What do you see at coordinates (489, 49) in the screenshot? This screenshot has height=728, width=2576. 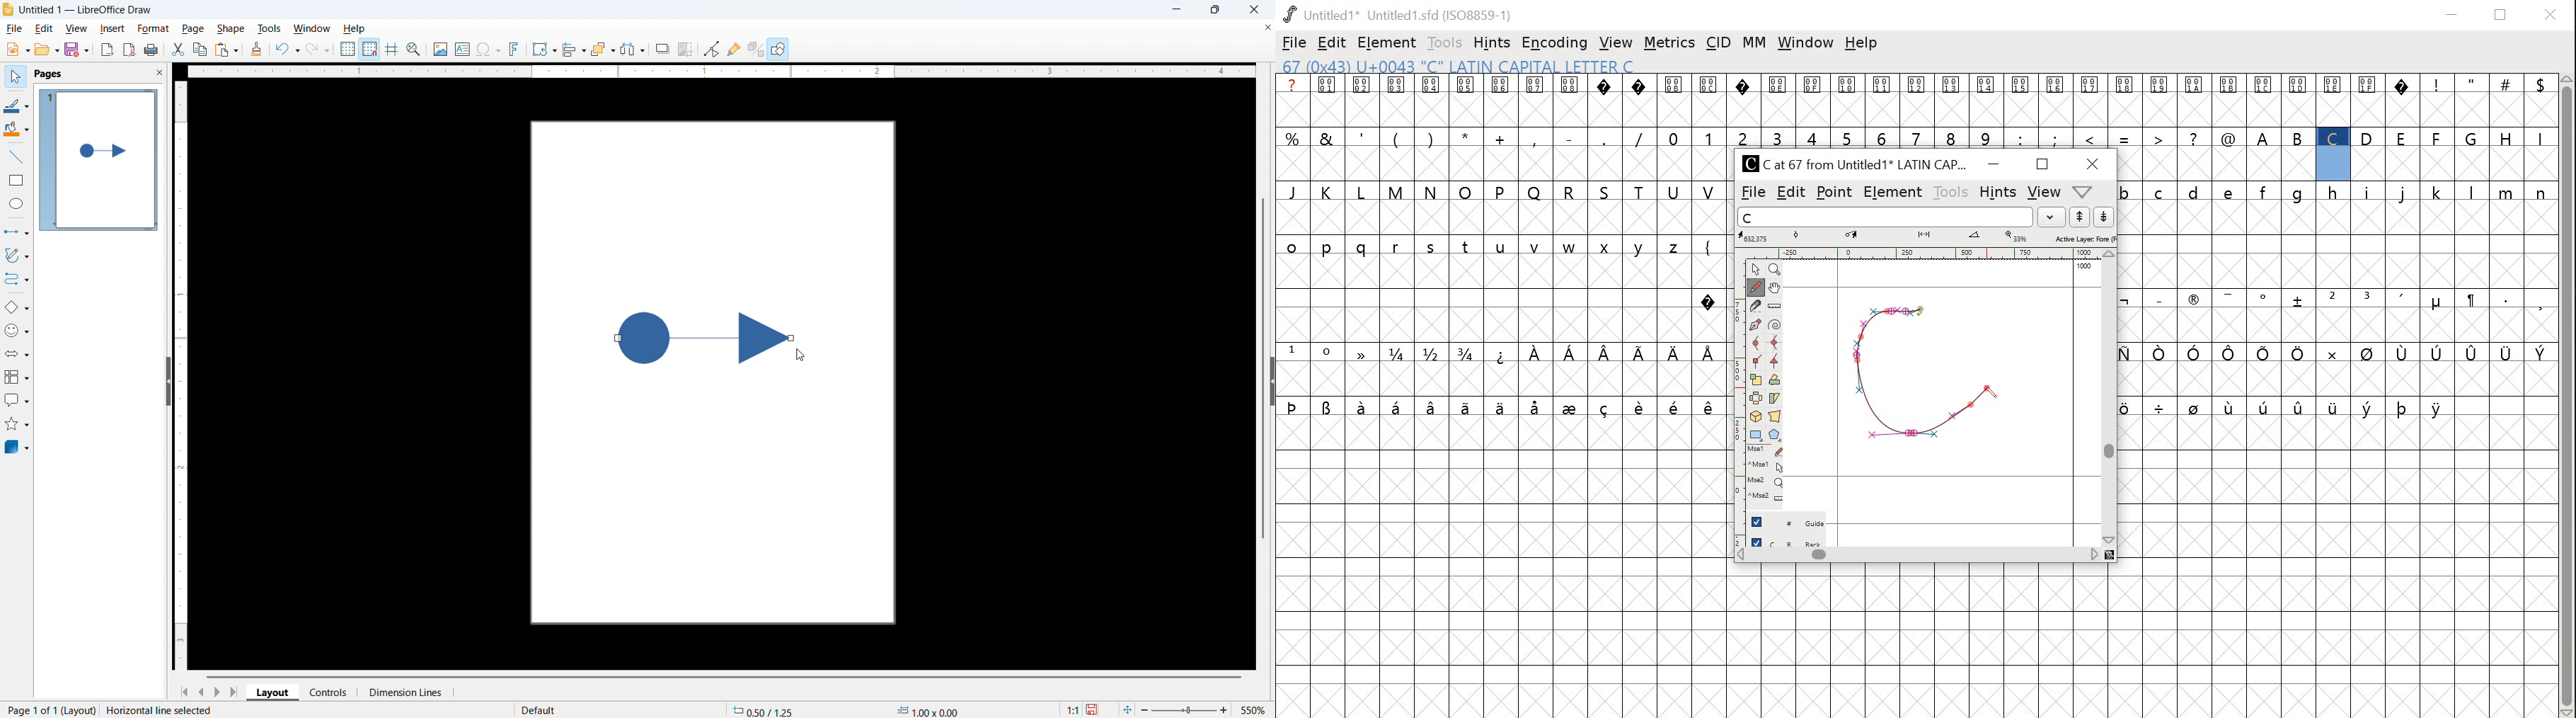 I see `Insert symbols ` at bounding box center [489, 49].